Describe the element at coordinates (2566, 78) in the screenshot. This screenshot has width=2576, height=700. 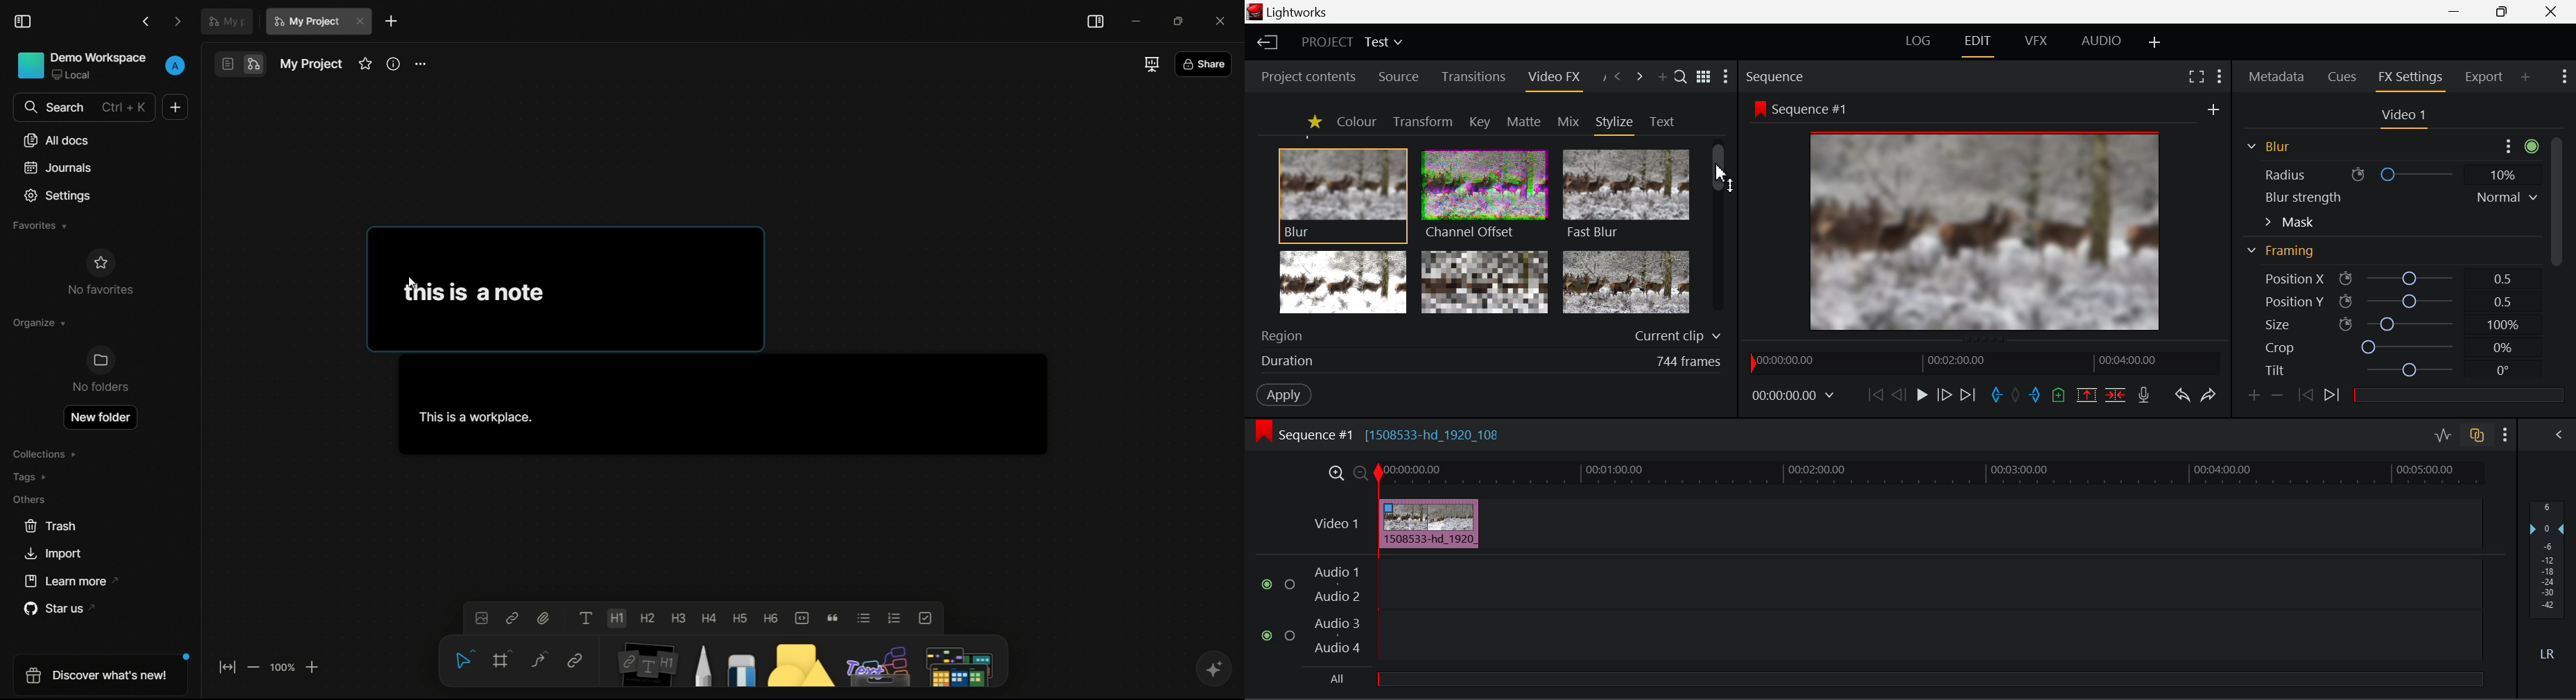
I see `Show Settings` at that location.